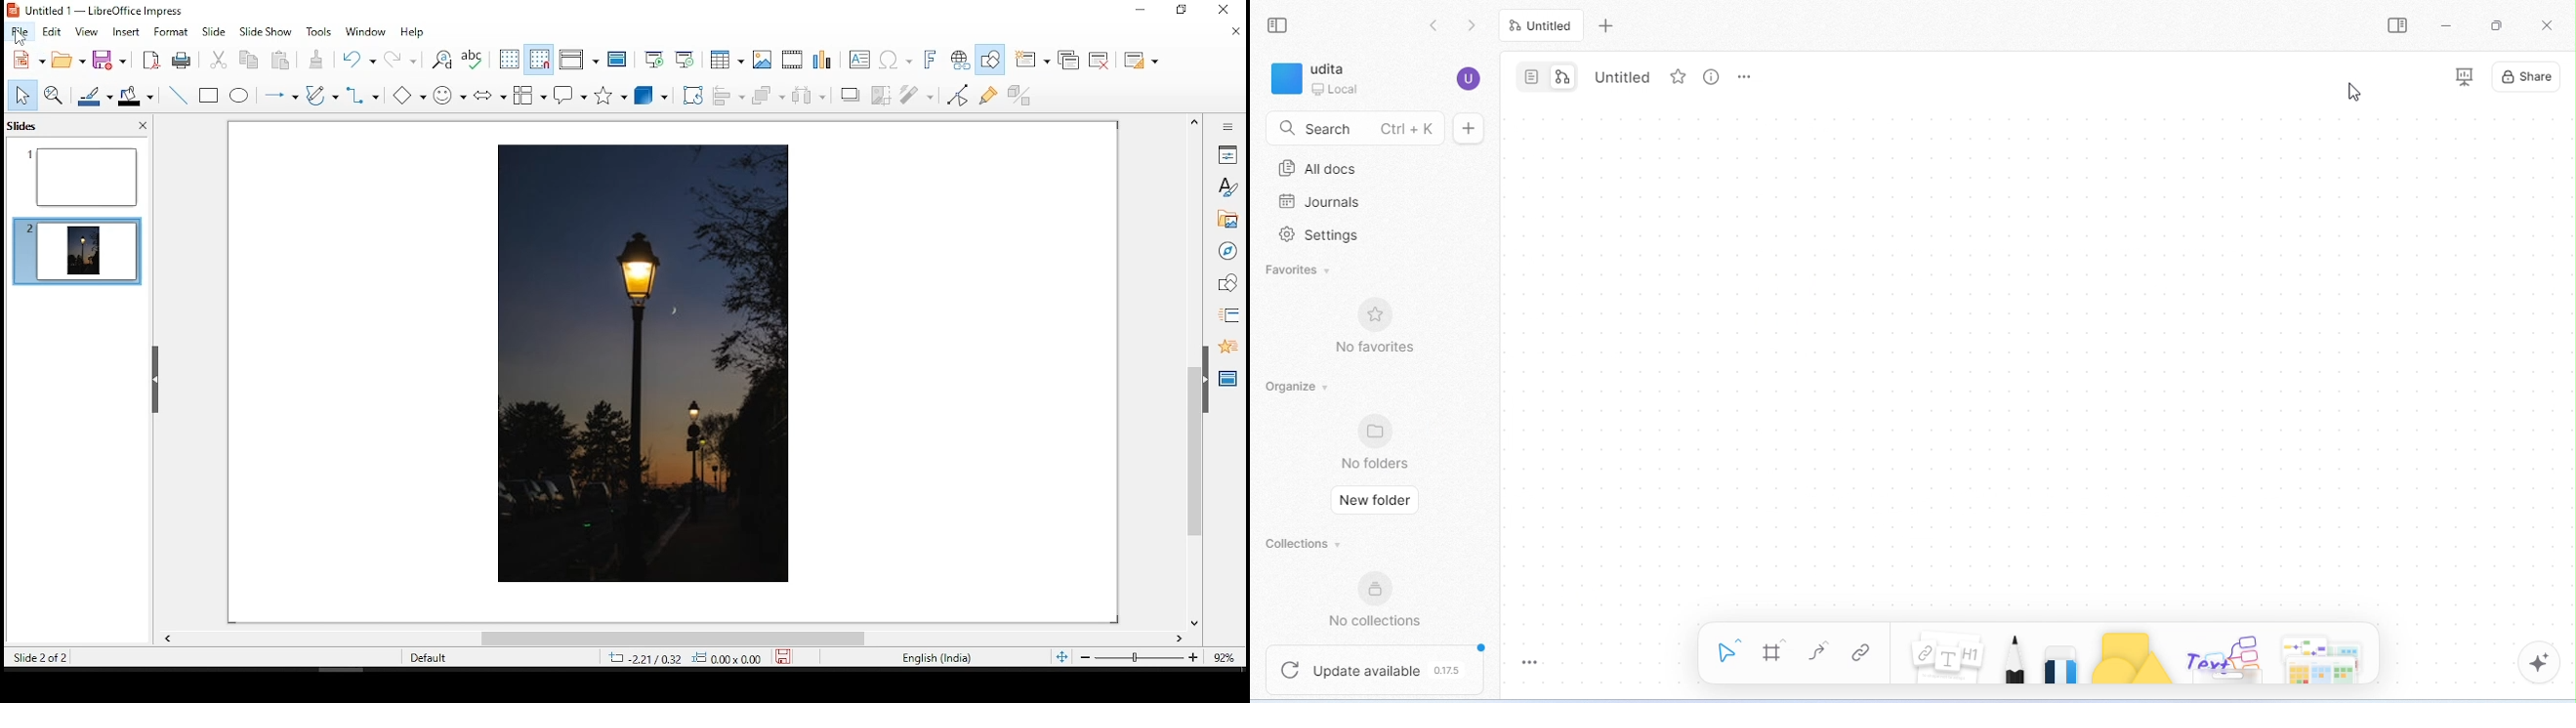 This screenshot has width=2576, height=728. Describe the element at coordinates (649, 97) in the screenshot. I see `3D objects` at that location.